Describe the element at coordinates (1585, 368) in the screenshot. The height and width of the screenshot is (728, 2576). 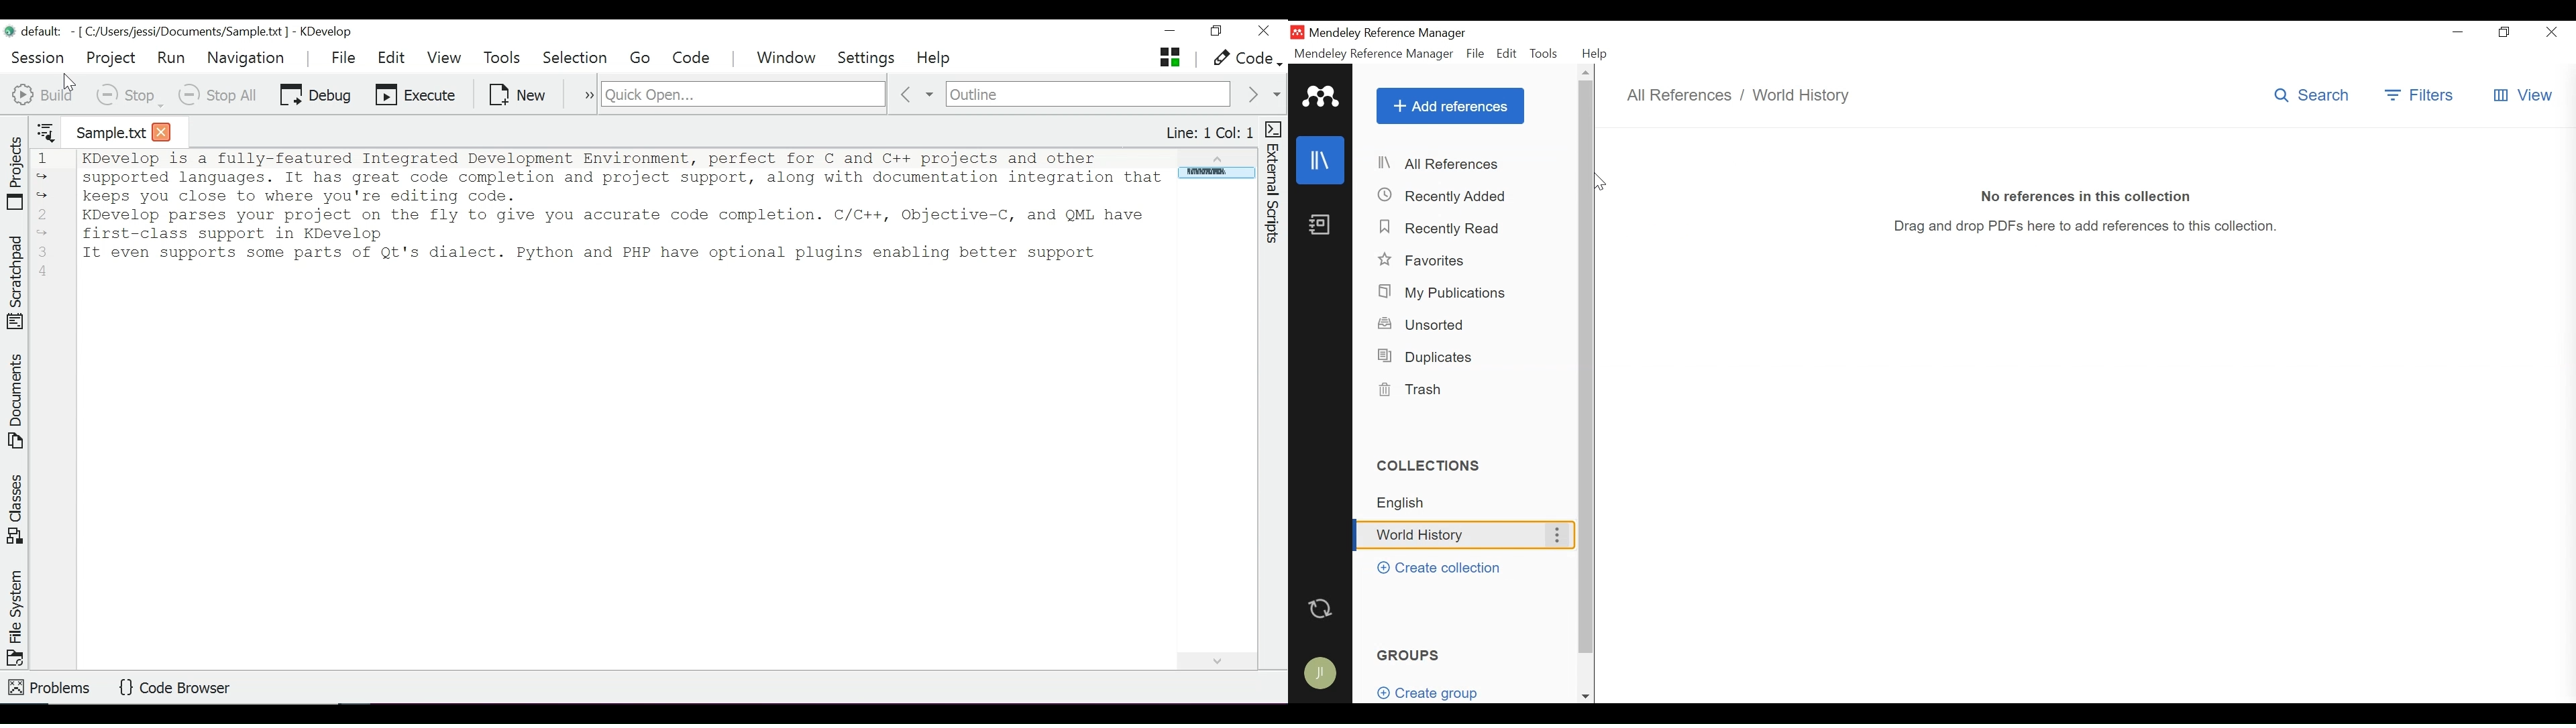
I see `Vertical Scroll barn` at that location.